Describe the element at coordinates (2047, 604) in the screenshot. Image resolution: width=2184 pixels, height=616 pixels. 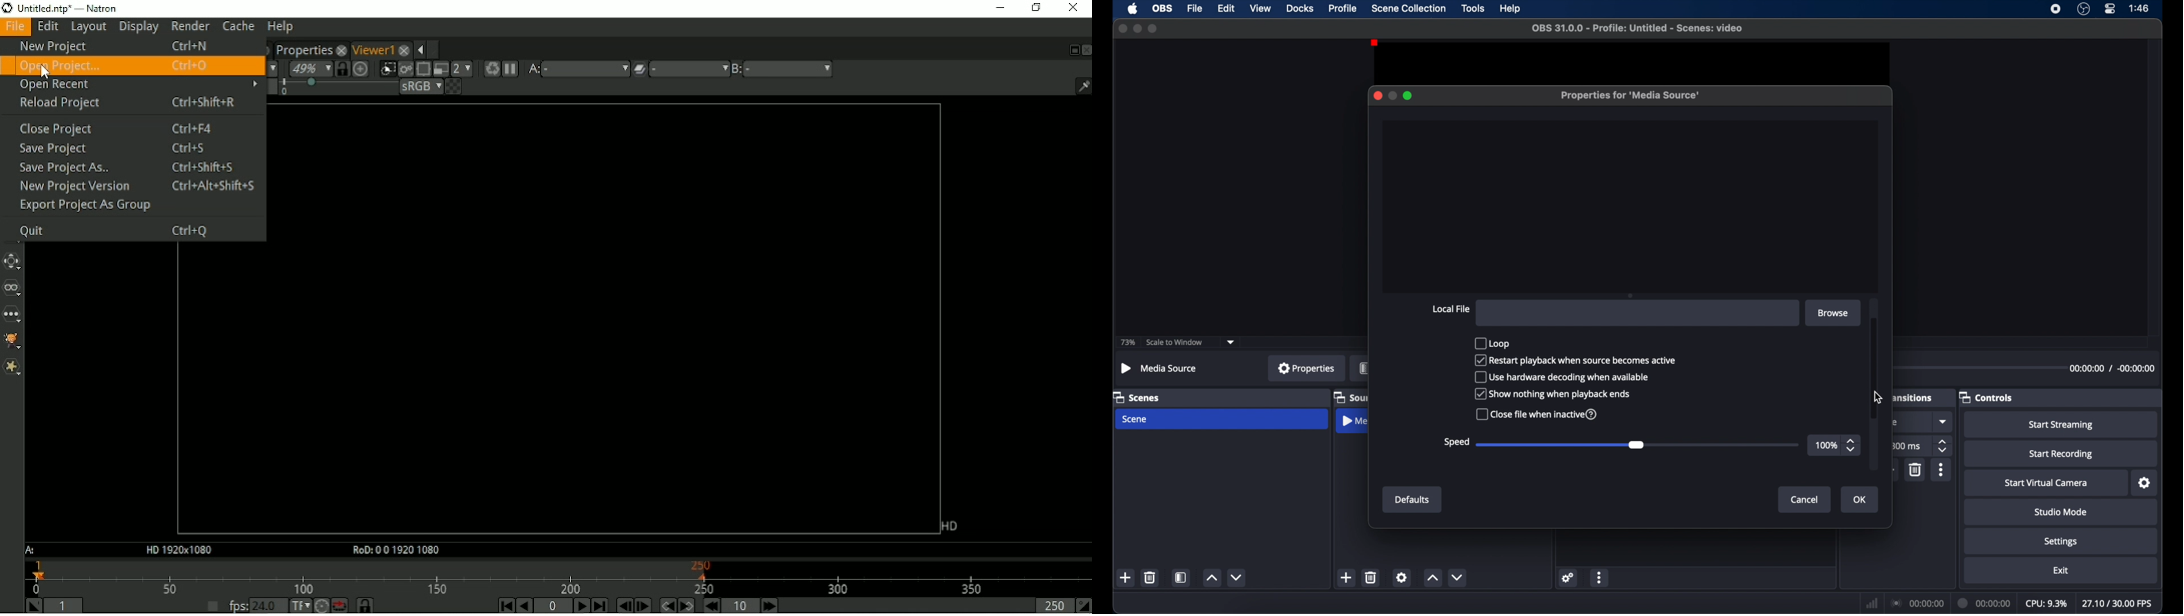
I see `cpu` at that location.